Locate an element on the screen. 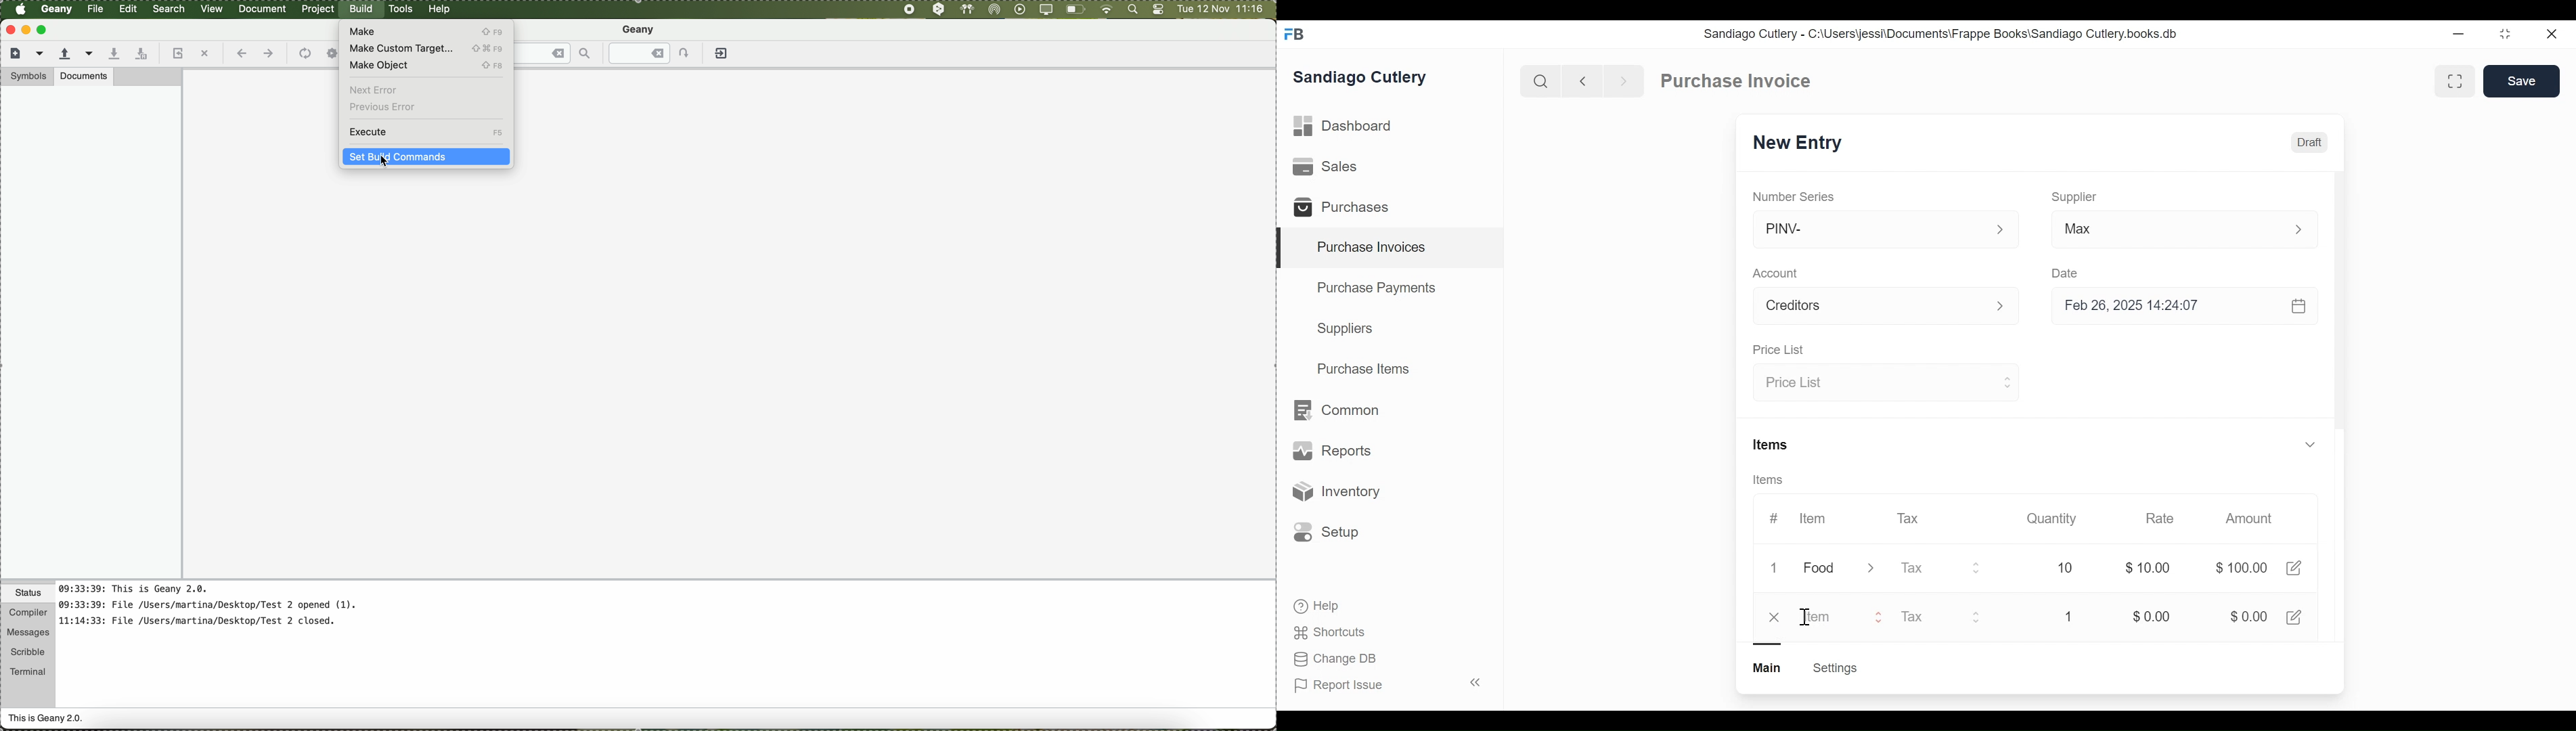  Settings is located at coordinates (1834, 668).